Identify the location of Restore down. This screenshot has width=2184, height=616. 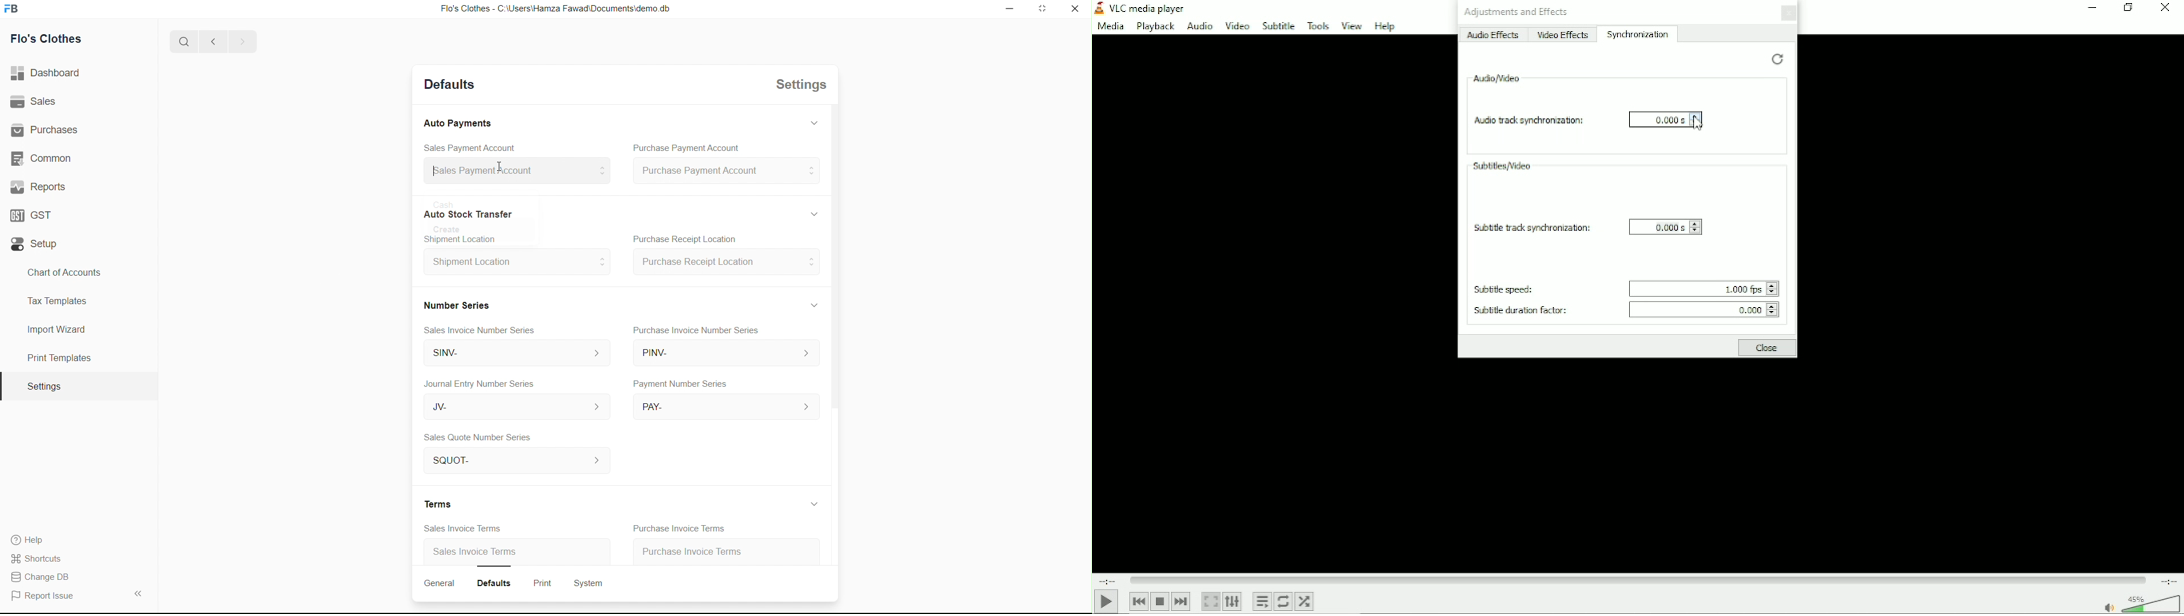
(2127, 8).